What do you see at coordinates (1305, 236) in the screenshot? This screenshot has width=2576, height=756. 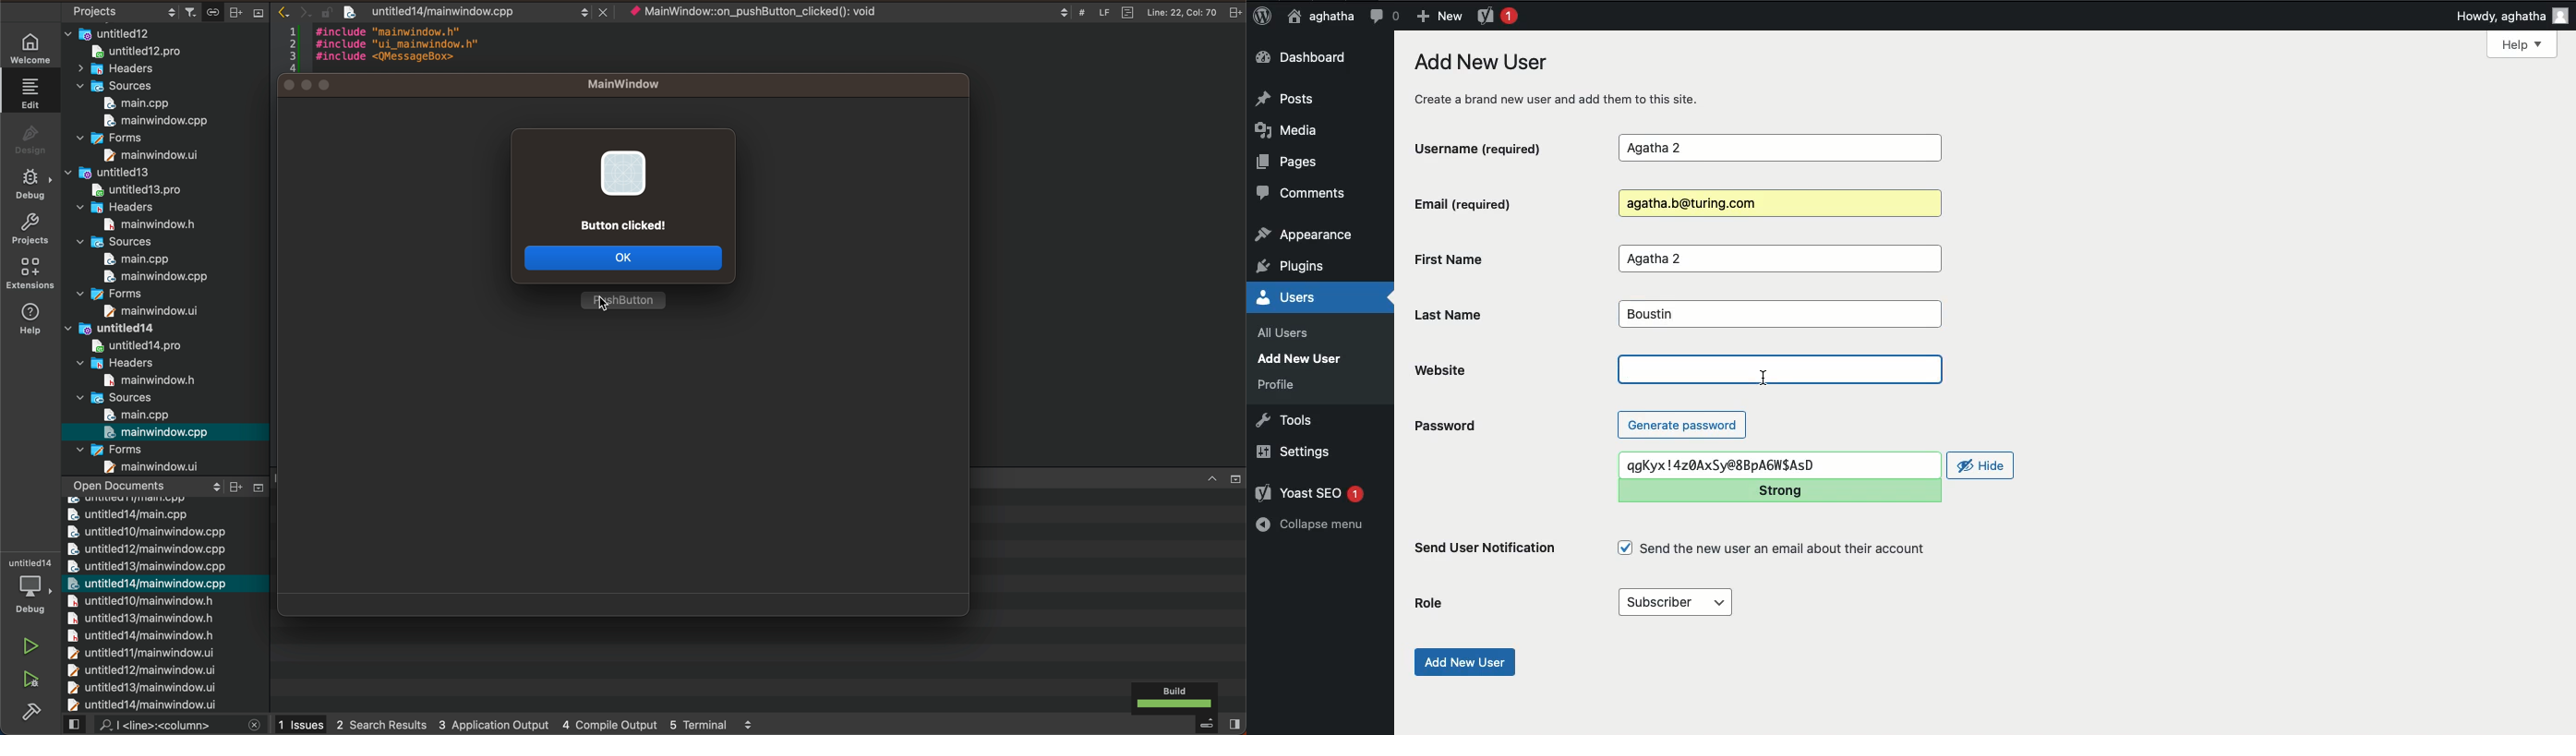 I see `appearance` at bounding box center [1305, 236].